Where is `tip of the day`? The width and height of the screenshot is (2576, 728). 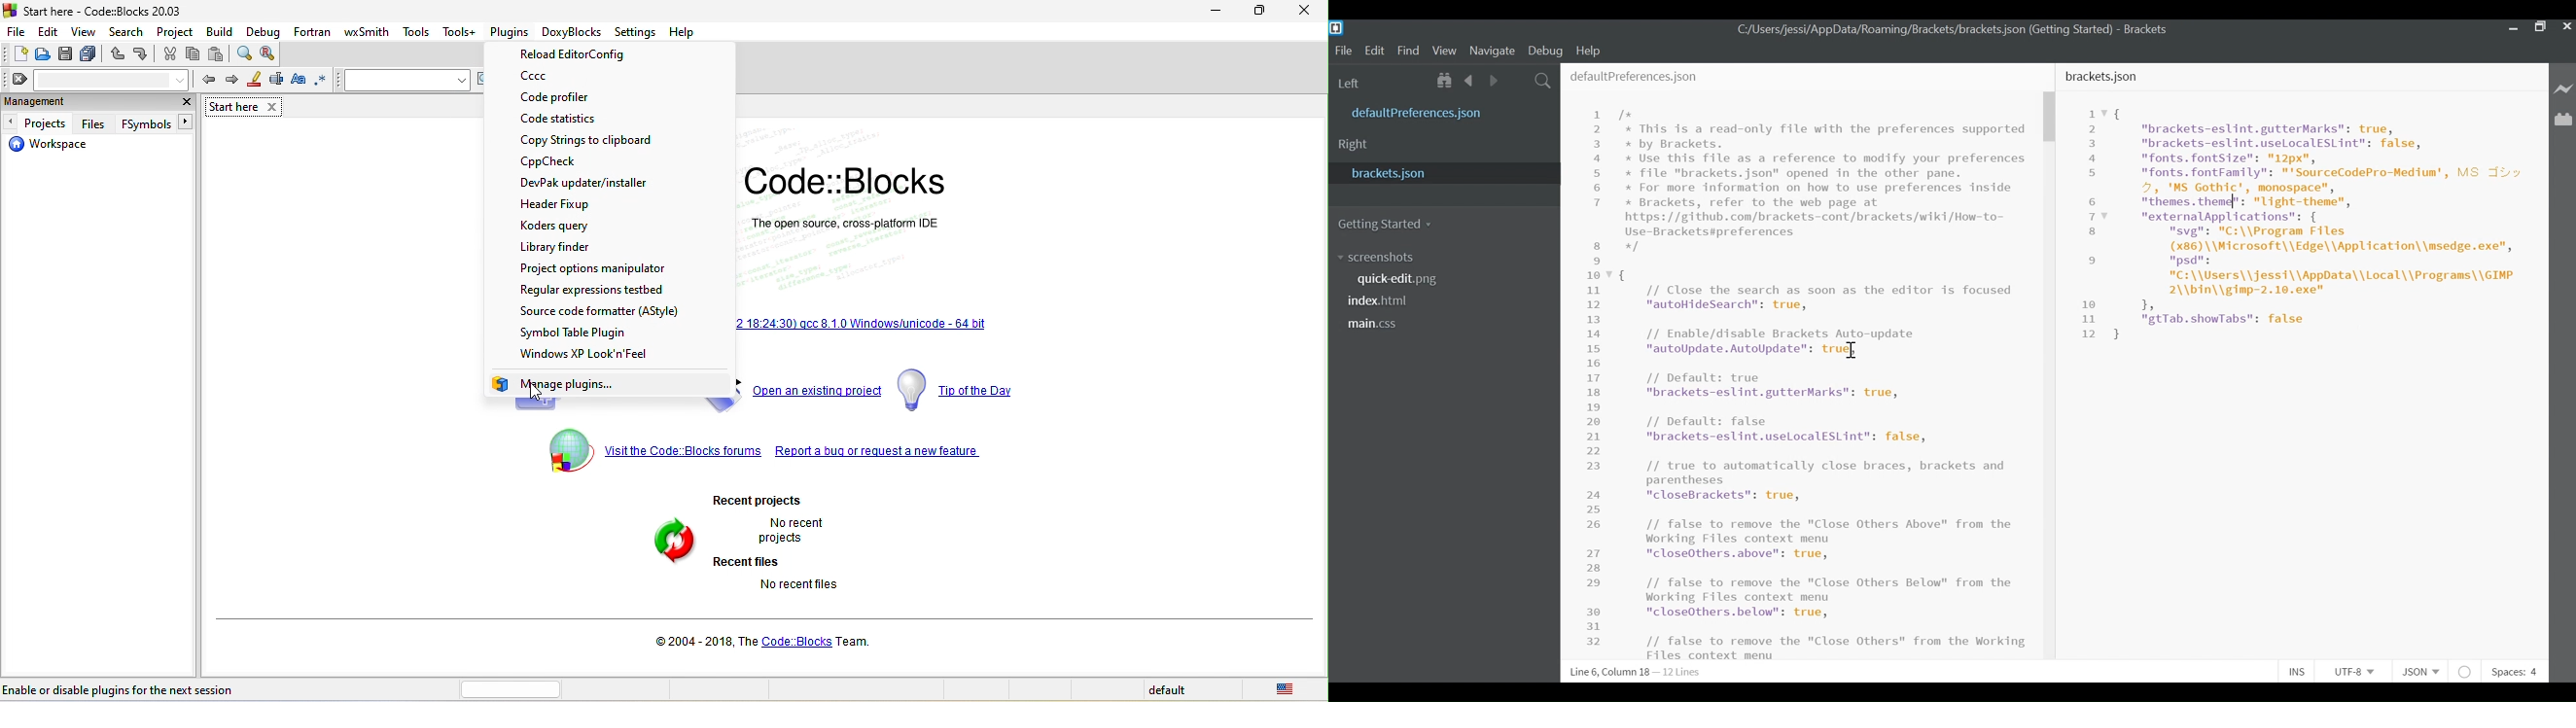
tip of the day is located at coordinates (967, 389).